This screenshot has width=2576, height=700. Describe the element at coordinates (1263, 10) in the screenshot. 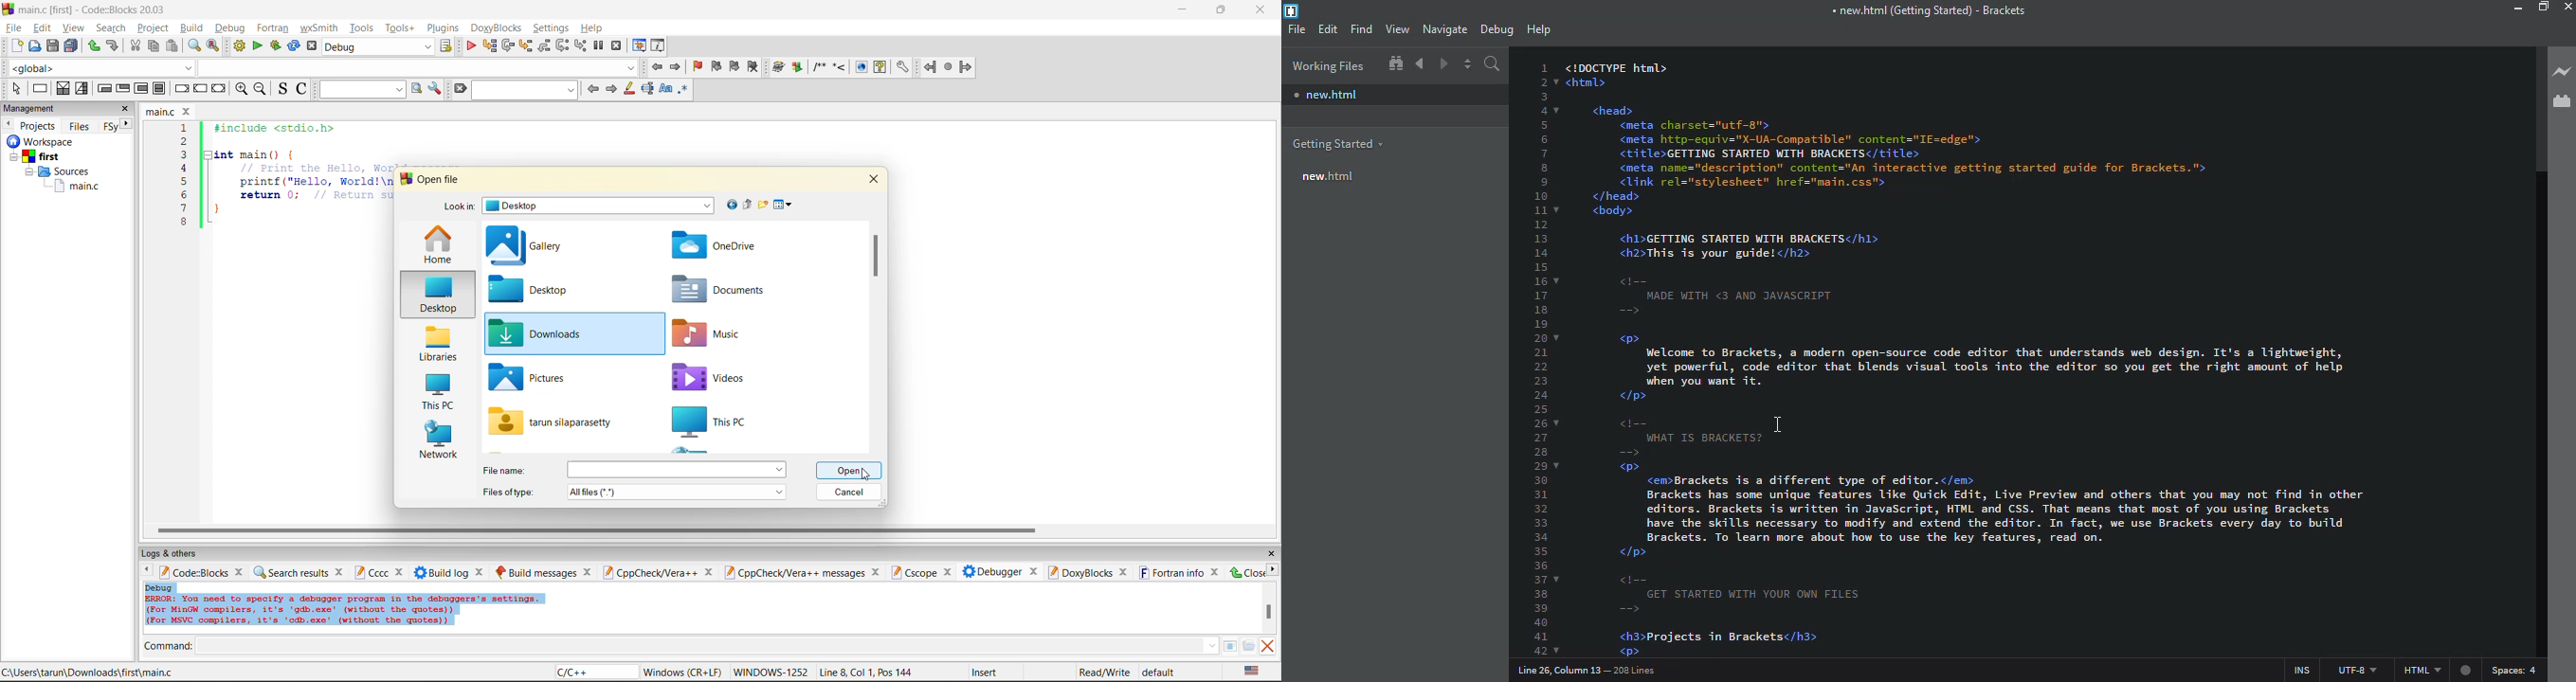

I see `close ` at that location.